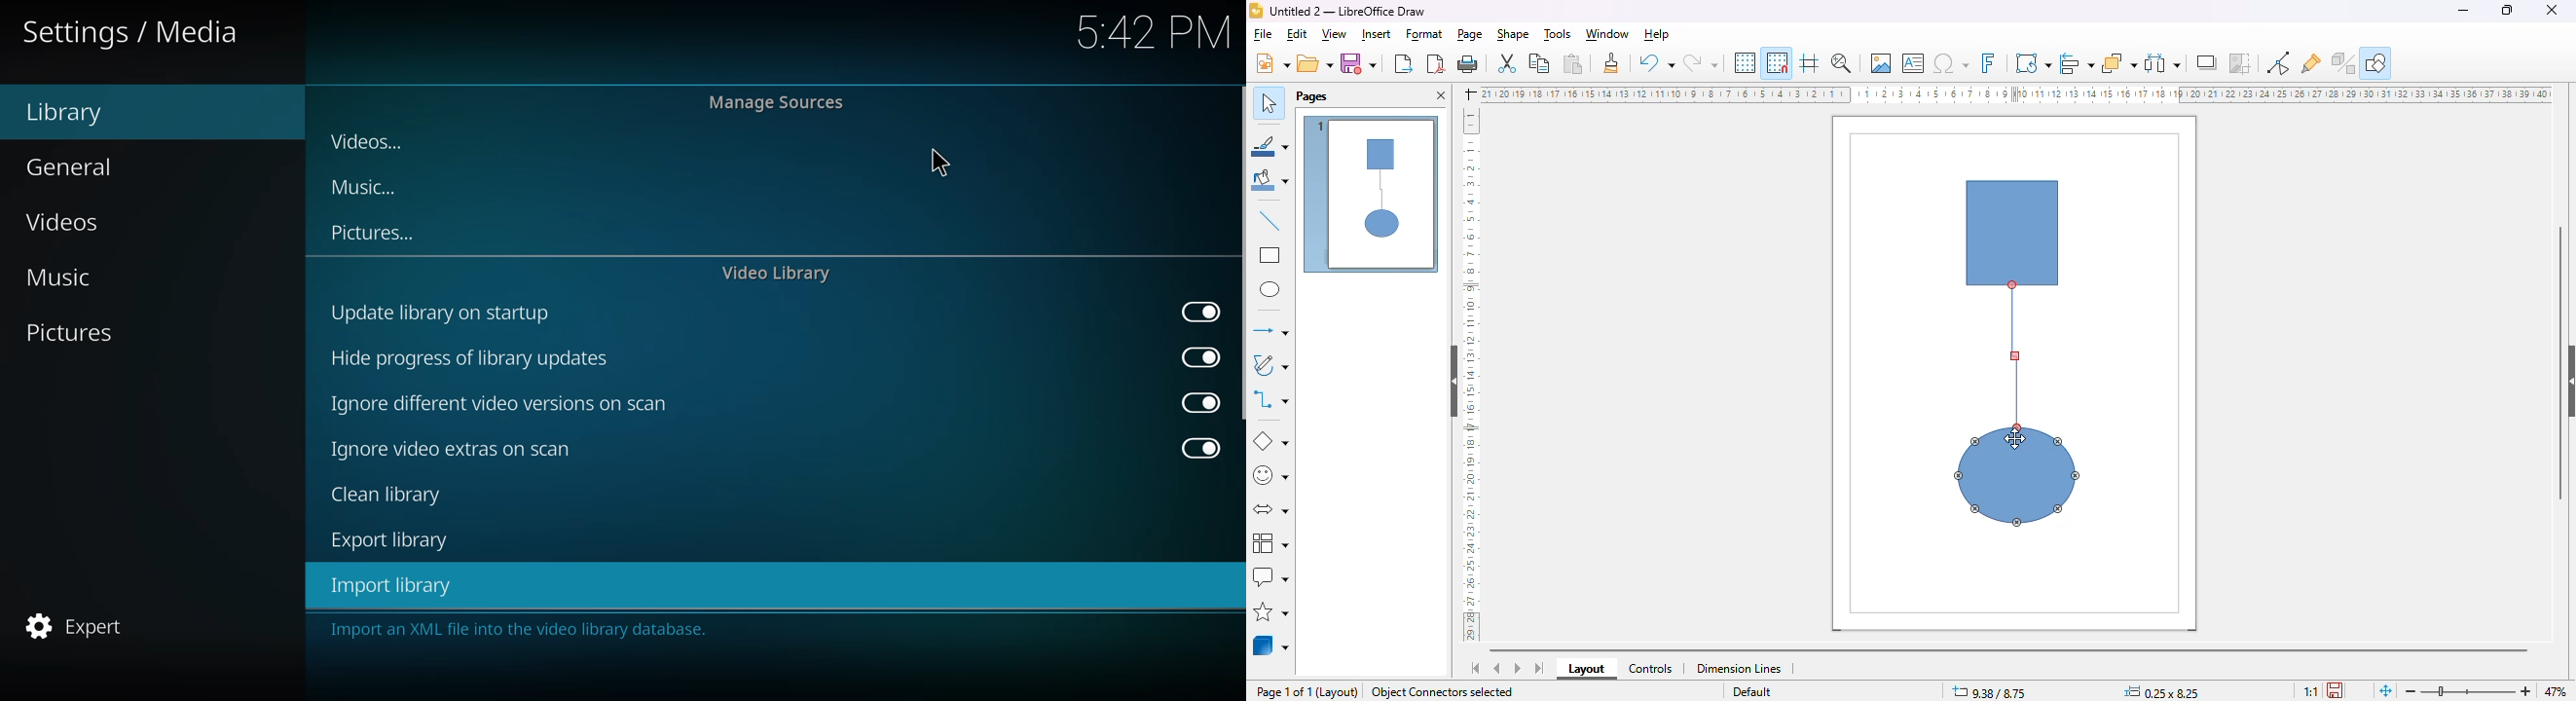 Image resolution: width=2576 pixels, height=728 pixels. What do you see at coordinates (2016, 93) in the screenshot?
I see `ruler` at bounding box center [2016, 93].